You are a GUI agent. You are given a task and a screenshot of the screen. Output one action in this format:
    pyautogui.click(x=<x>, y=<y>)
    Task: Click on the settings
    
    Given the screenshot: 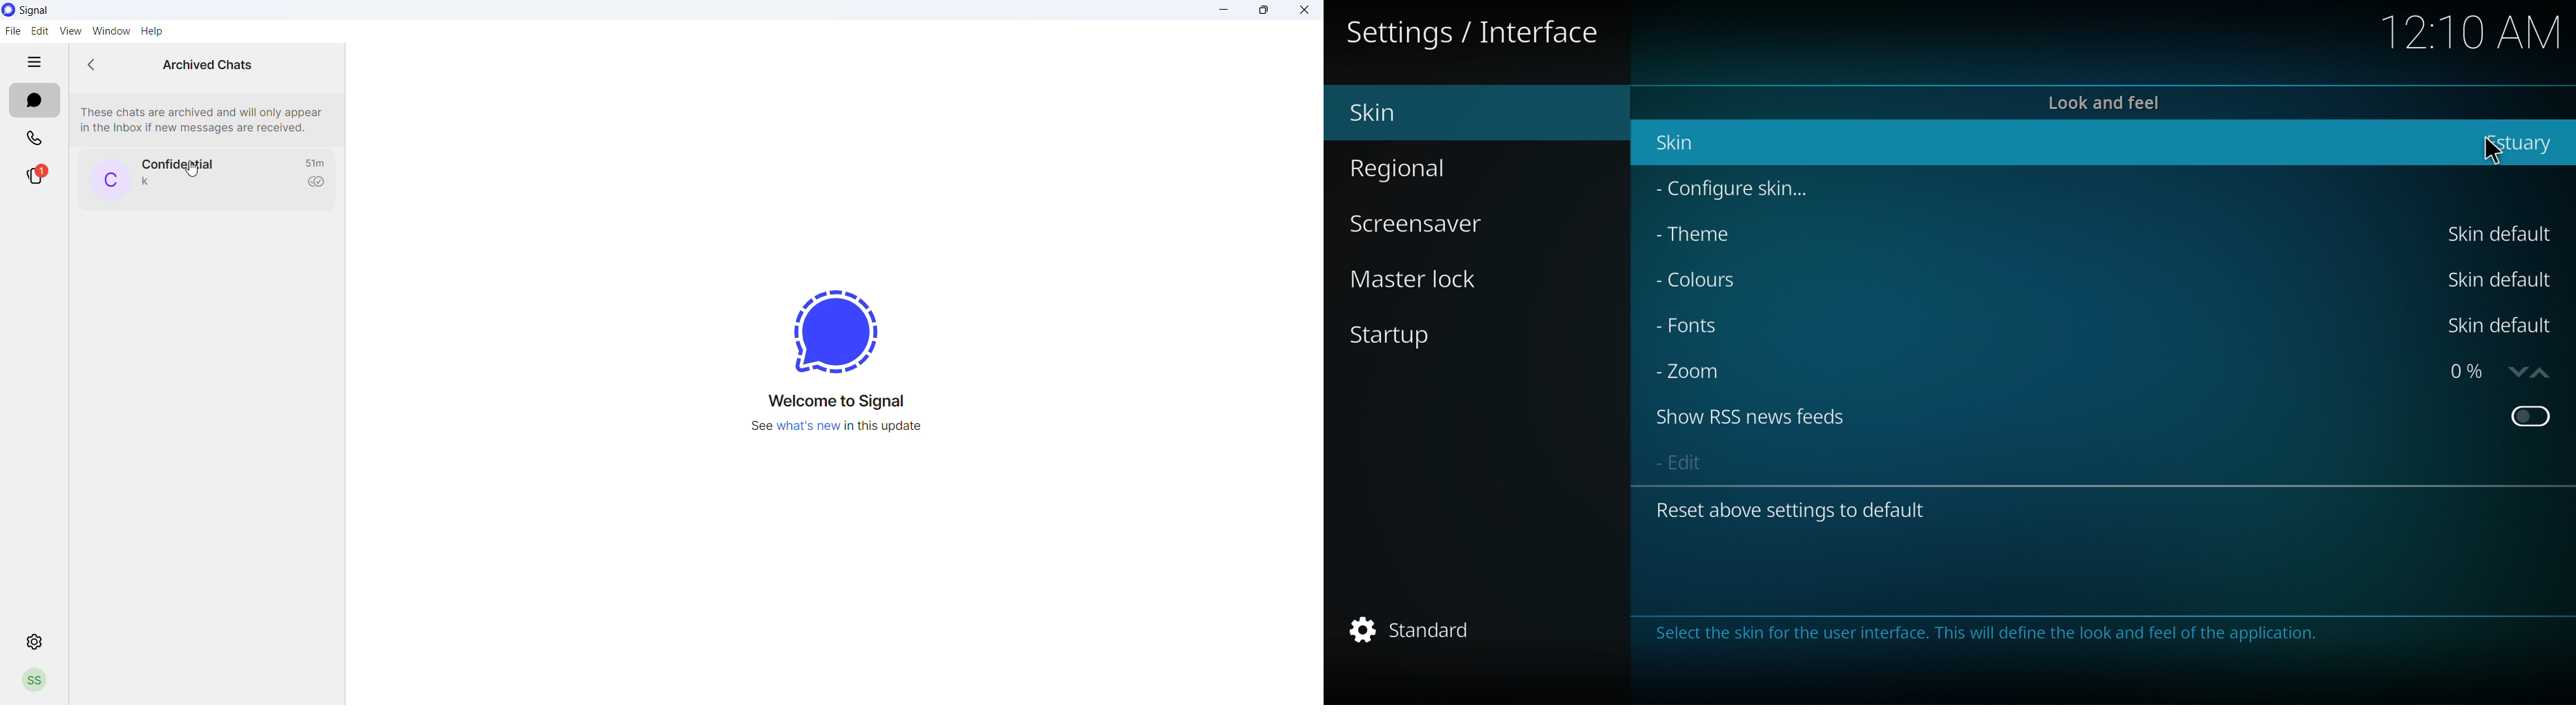 What is the action you would take?
    pyautogui.click(x=36, y=640)
    